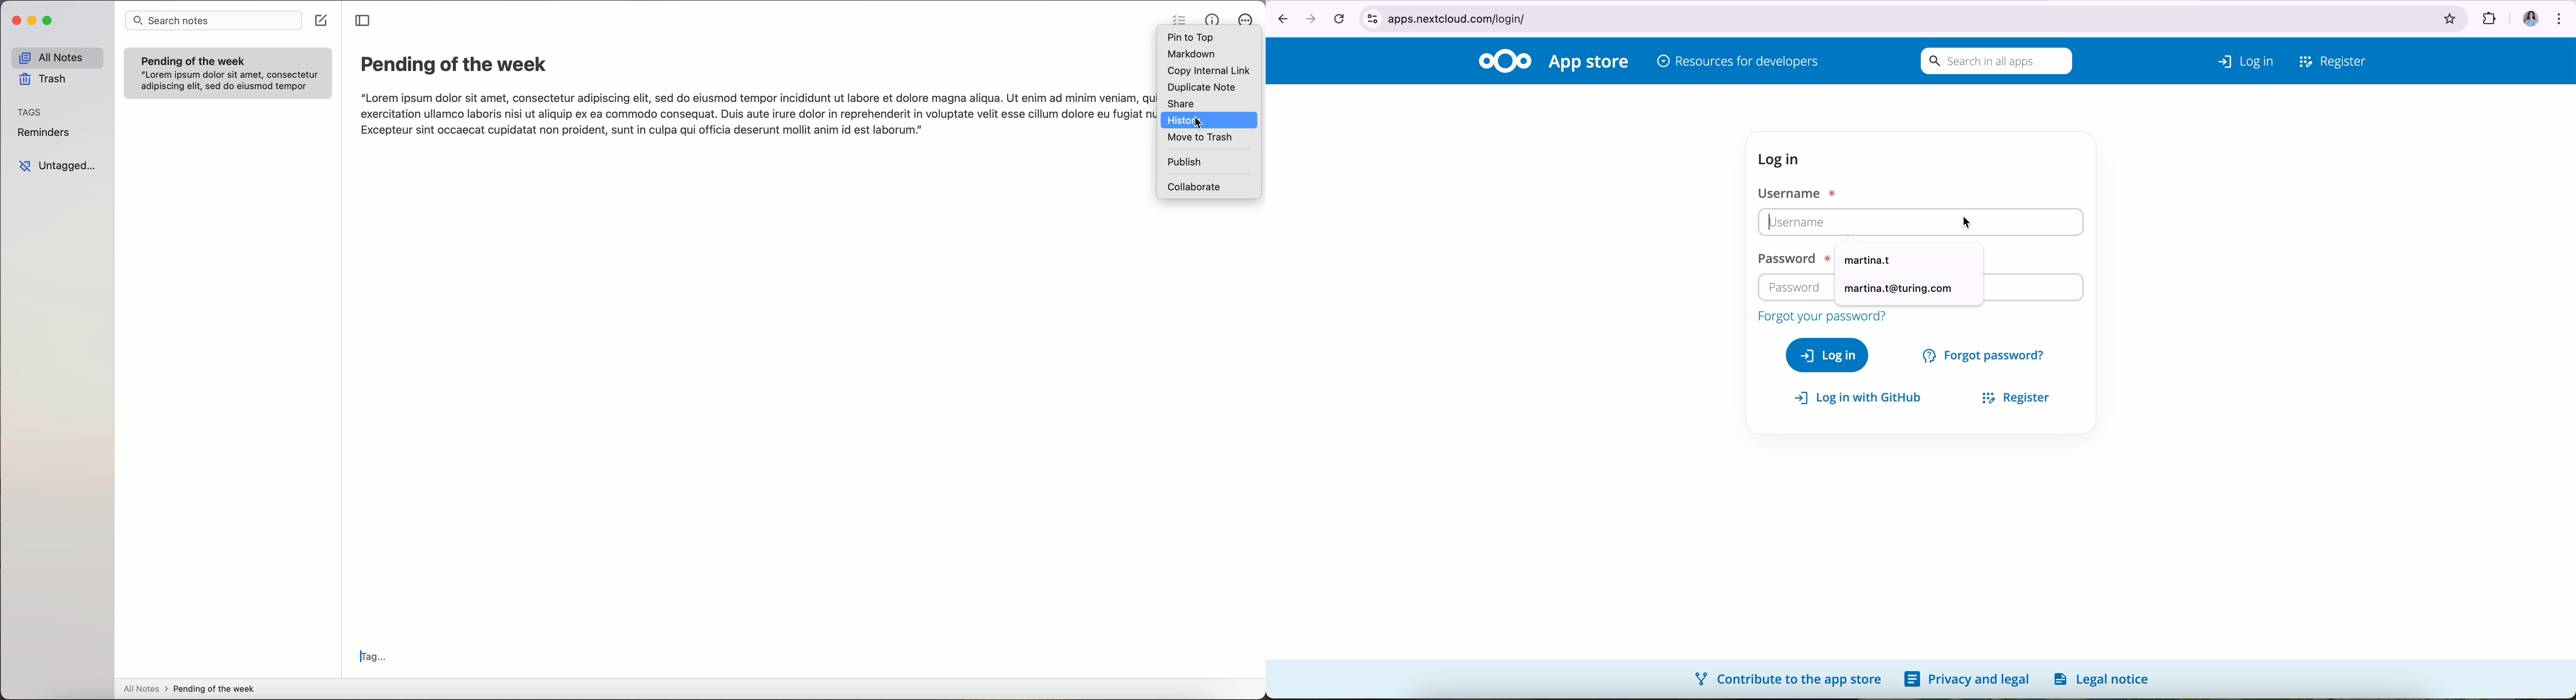  I want to click on share, so click(1182, 104).